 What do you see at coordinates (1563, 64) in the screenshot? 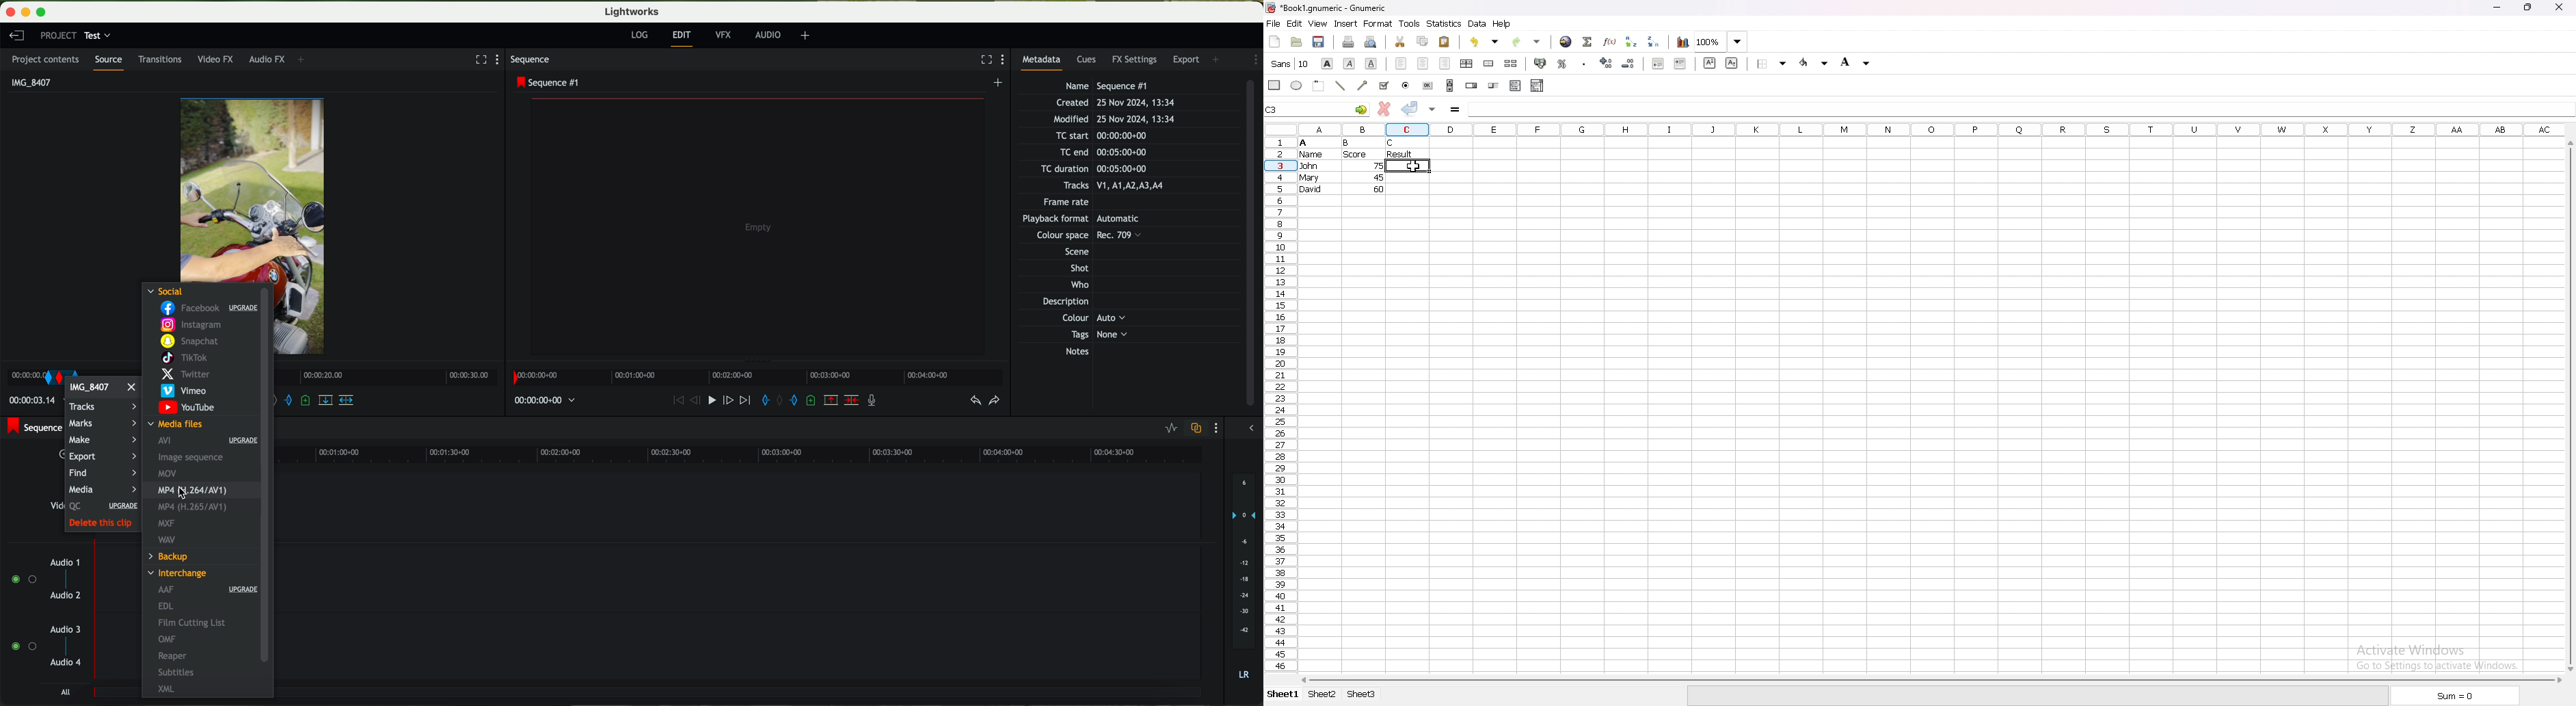
I see `percentage` at bounding box center [1563, 64].